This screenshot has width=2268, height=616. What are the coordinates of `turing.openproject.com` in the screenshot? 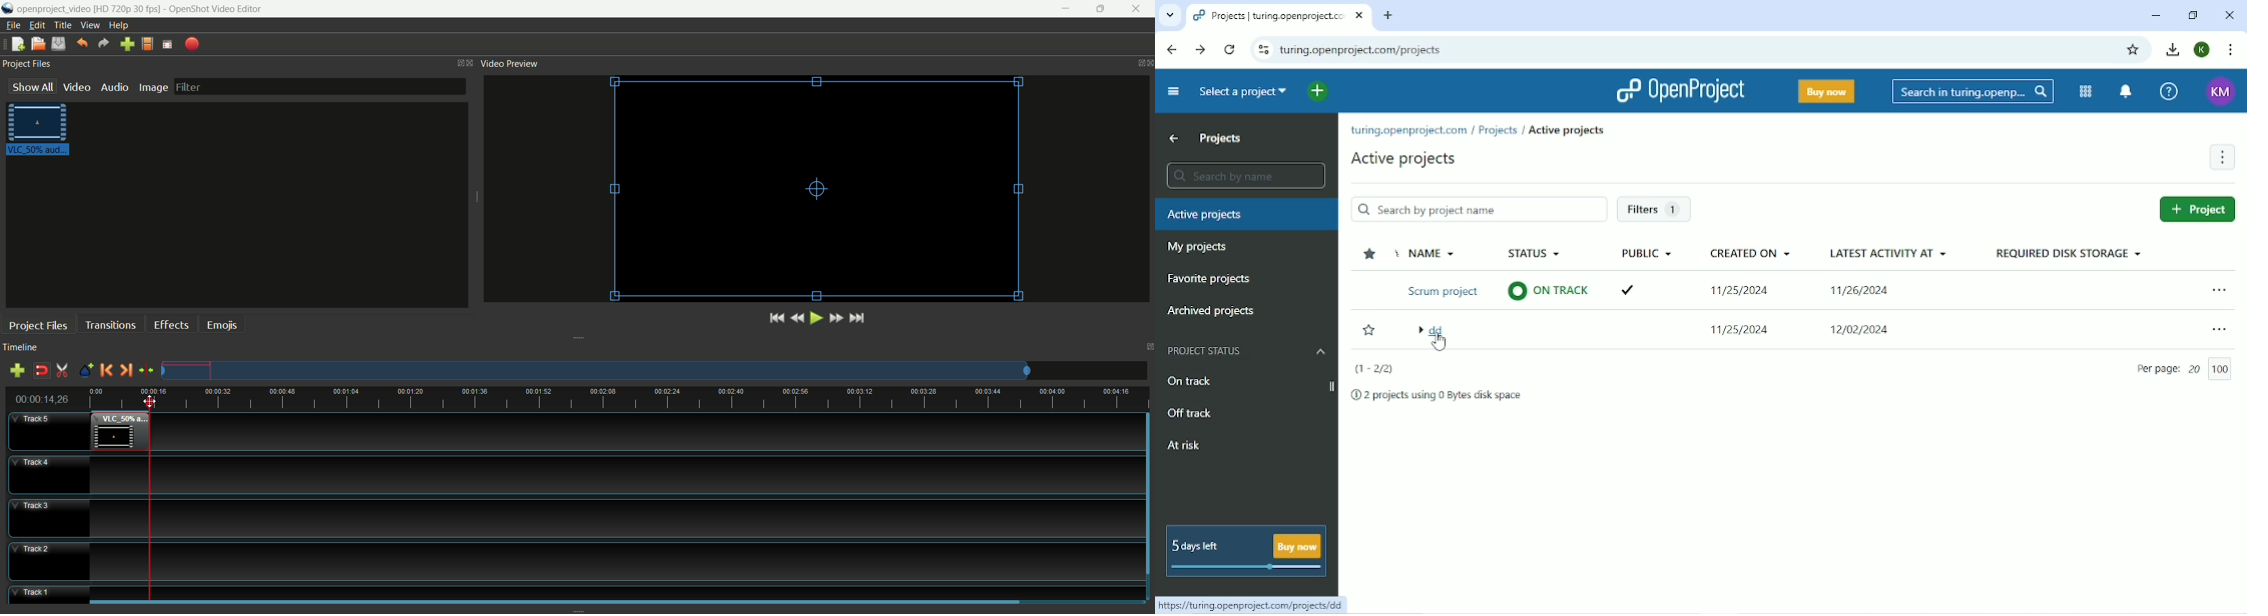 It's located at (1408, 130).